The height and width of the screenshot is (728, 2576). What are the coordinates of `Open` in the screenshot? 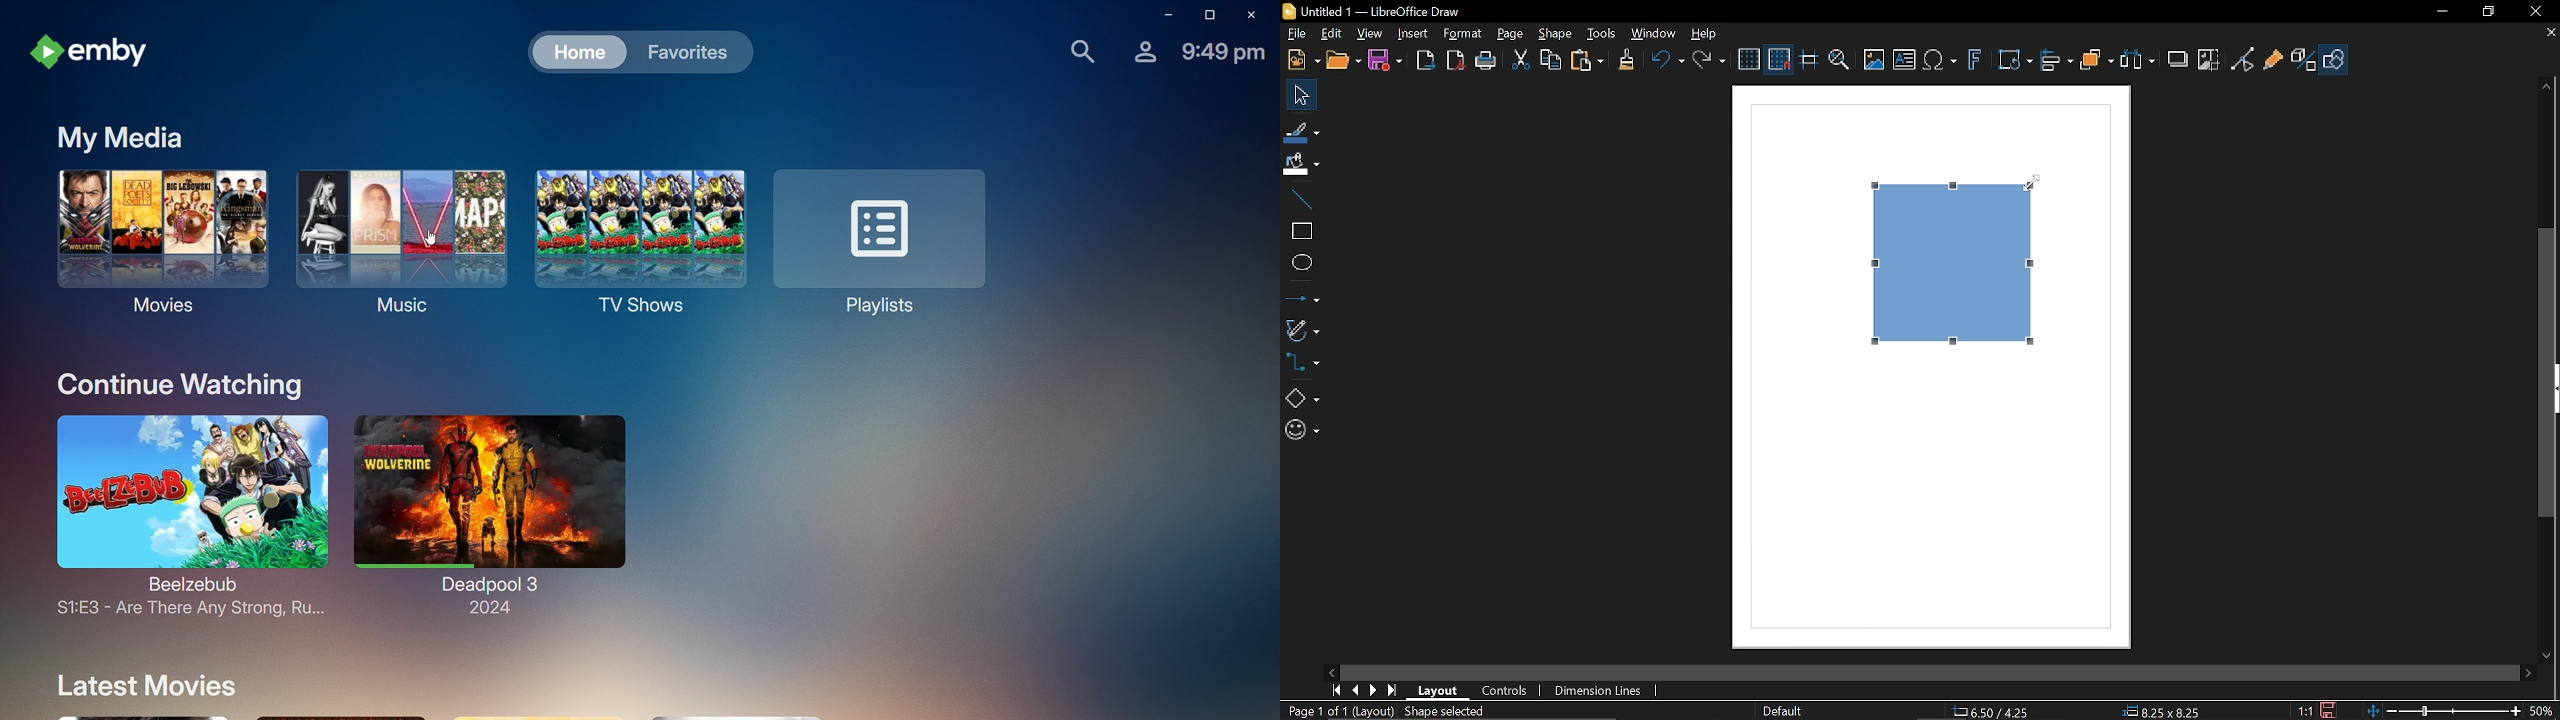 It's located at (1343, 62).